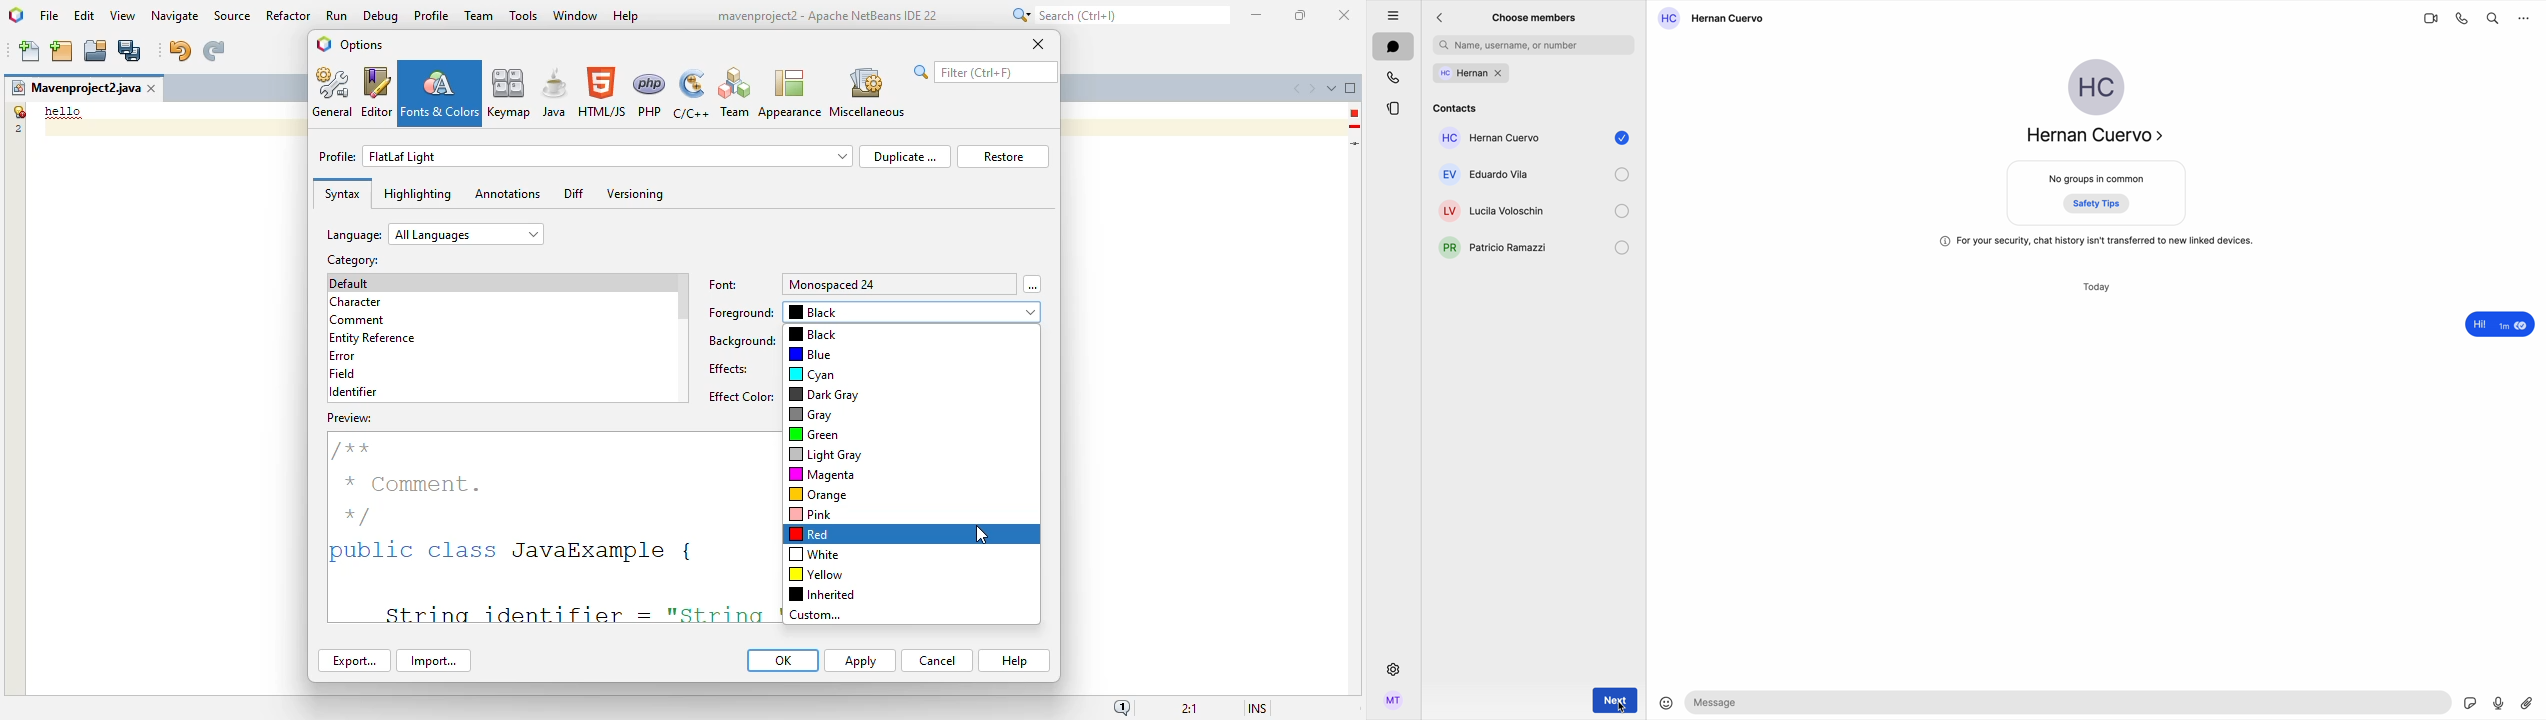 Image resolution: width=2548 pixels, height=728 pixels. What do you see at coordinates (2529, 702) in the screenshot?
I see `attach file` at bounding box center [2529, 702].